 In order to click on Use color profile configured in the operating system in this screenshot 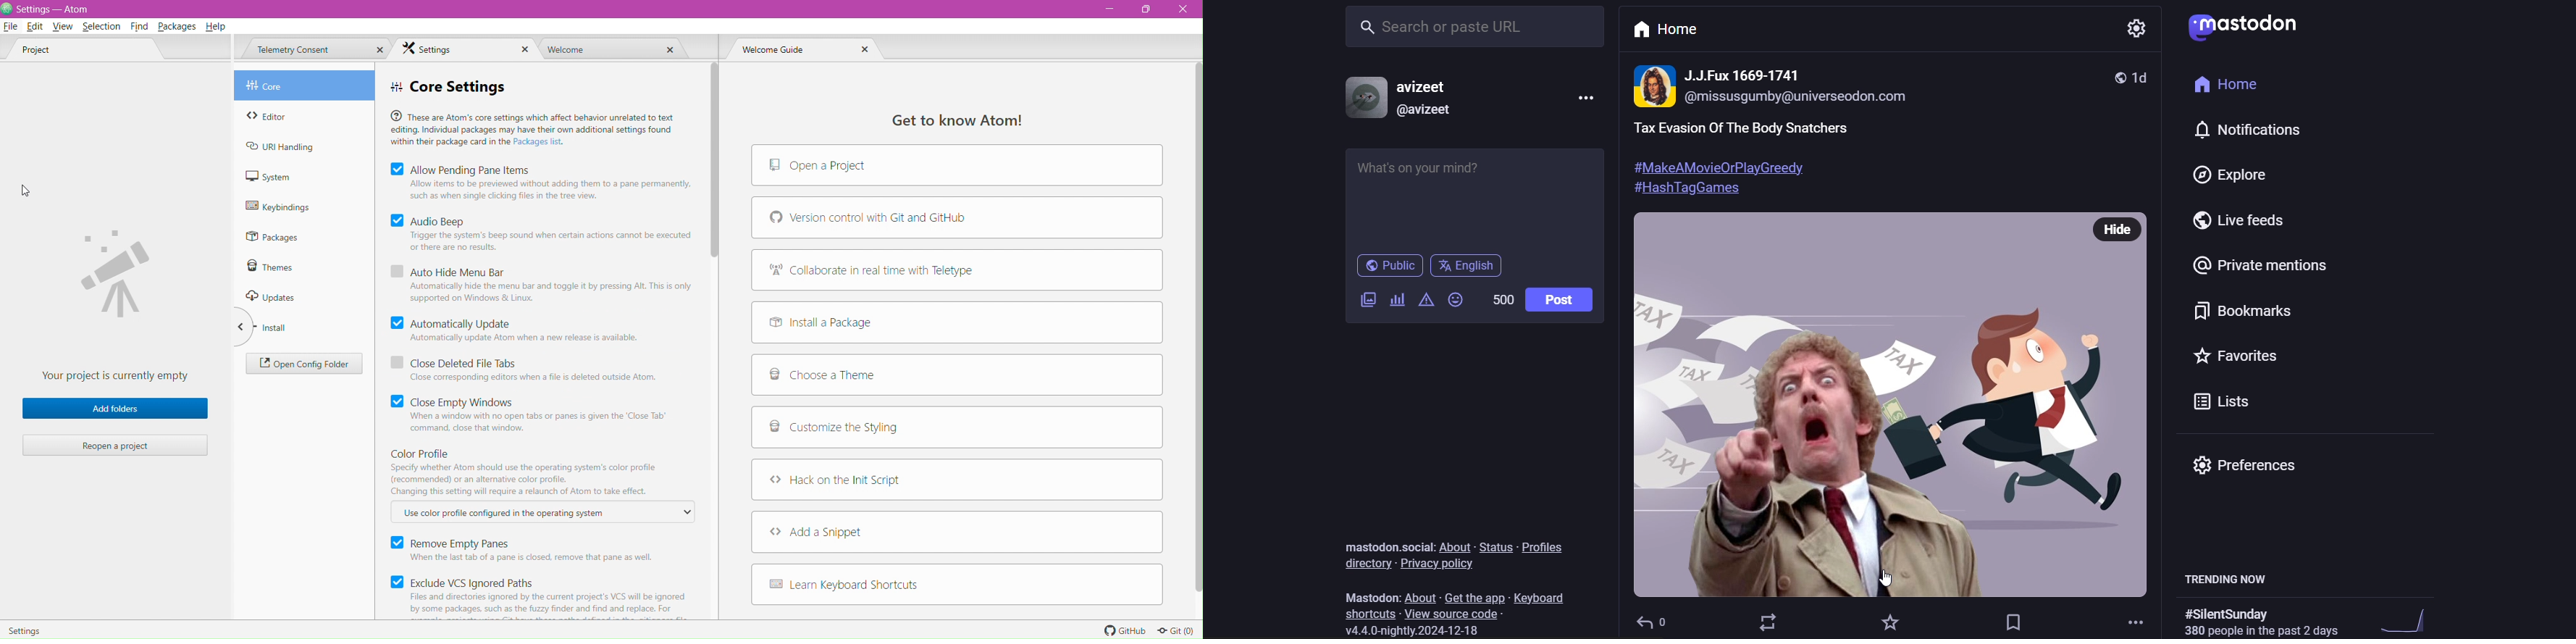, I will do `click(538, 514)`.